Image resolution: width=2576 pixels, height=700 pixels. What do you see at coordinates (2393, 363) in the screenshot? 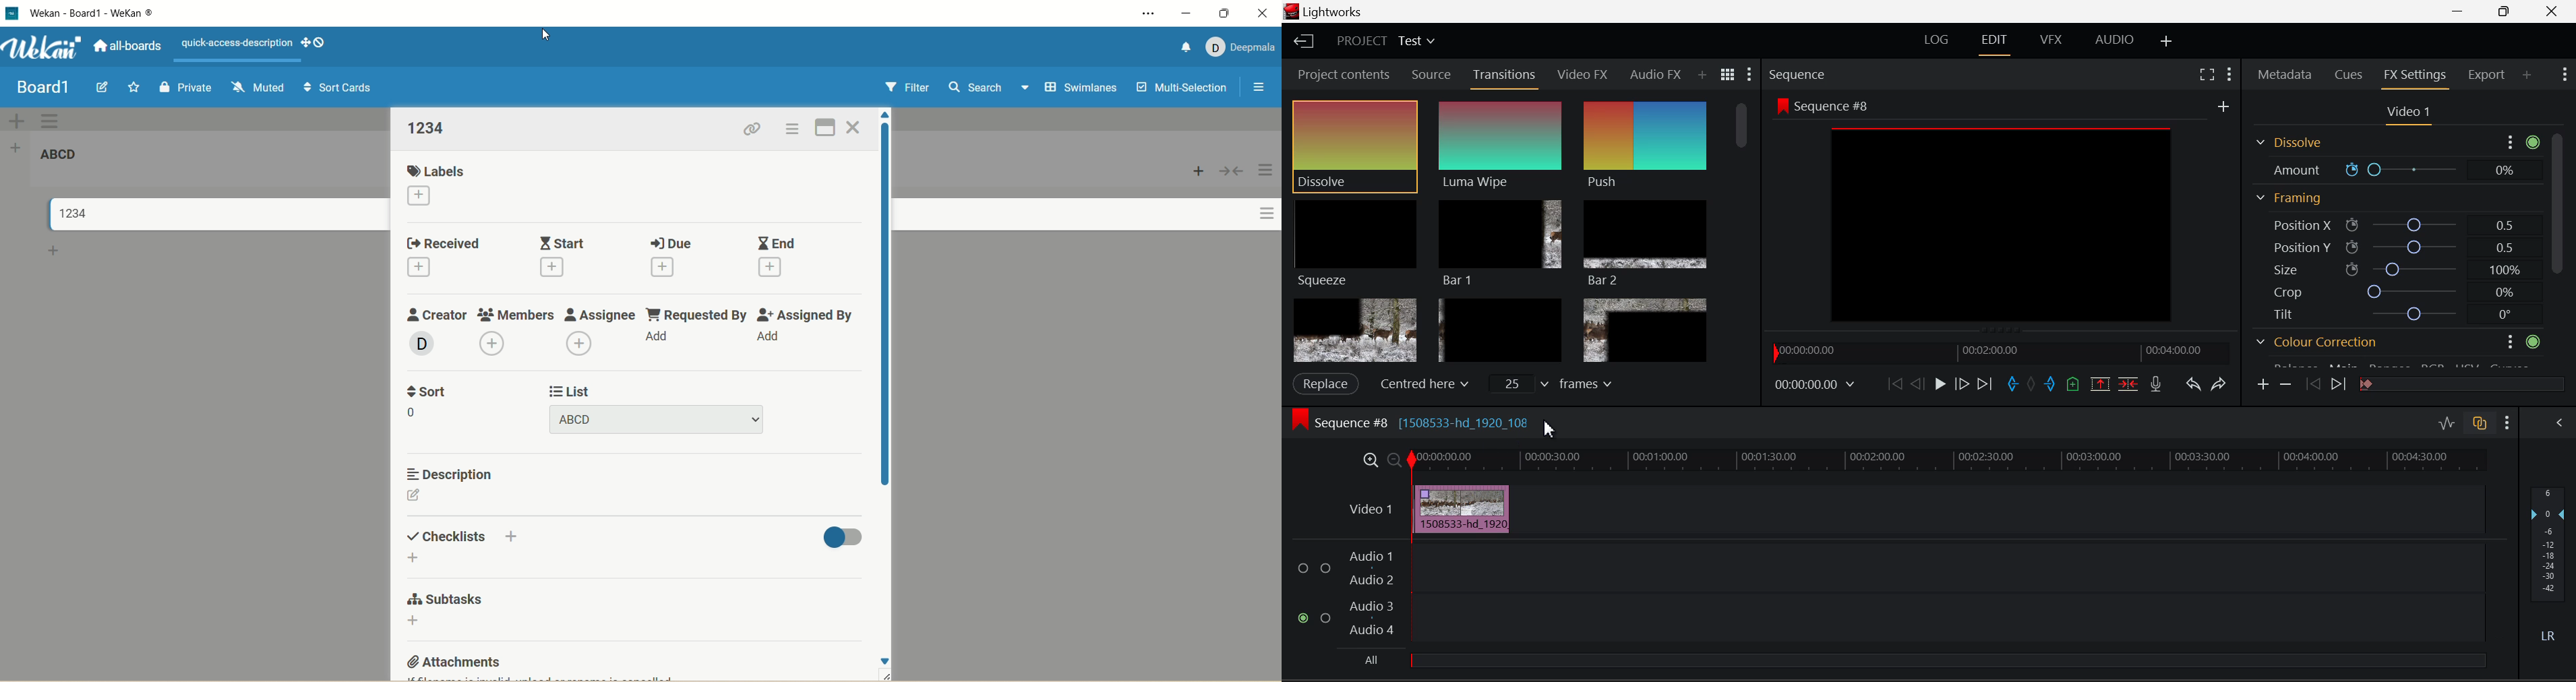
I see `Gamma` at bounding box center [2393, 363].